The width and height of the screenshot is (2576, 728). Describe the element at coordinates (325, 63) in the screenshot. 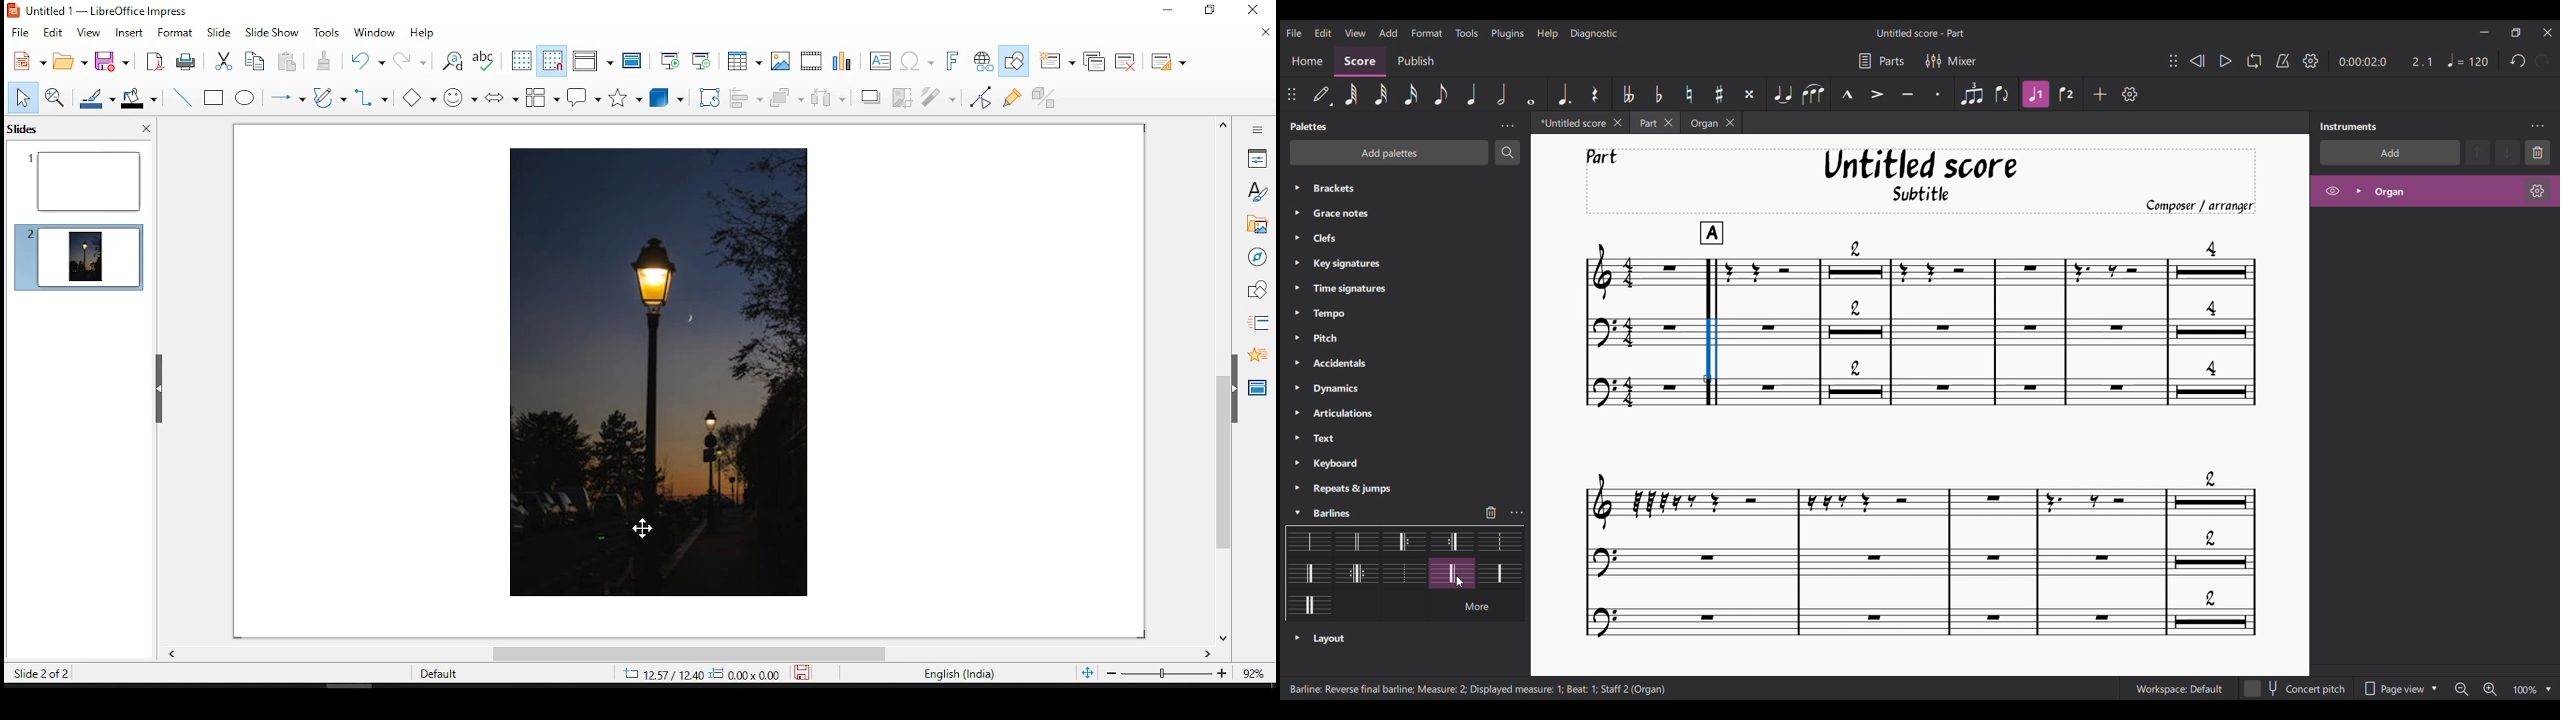

I see `paste` at that location.